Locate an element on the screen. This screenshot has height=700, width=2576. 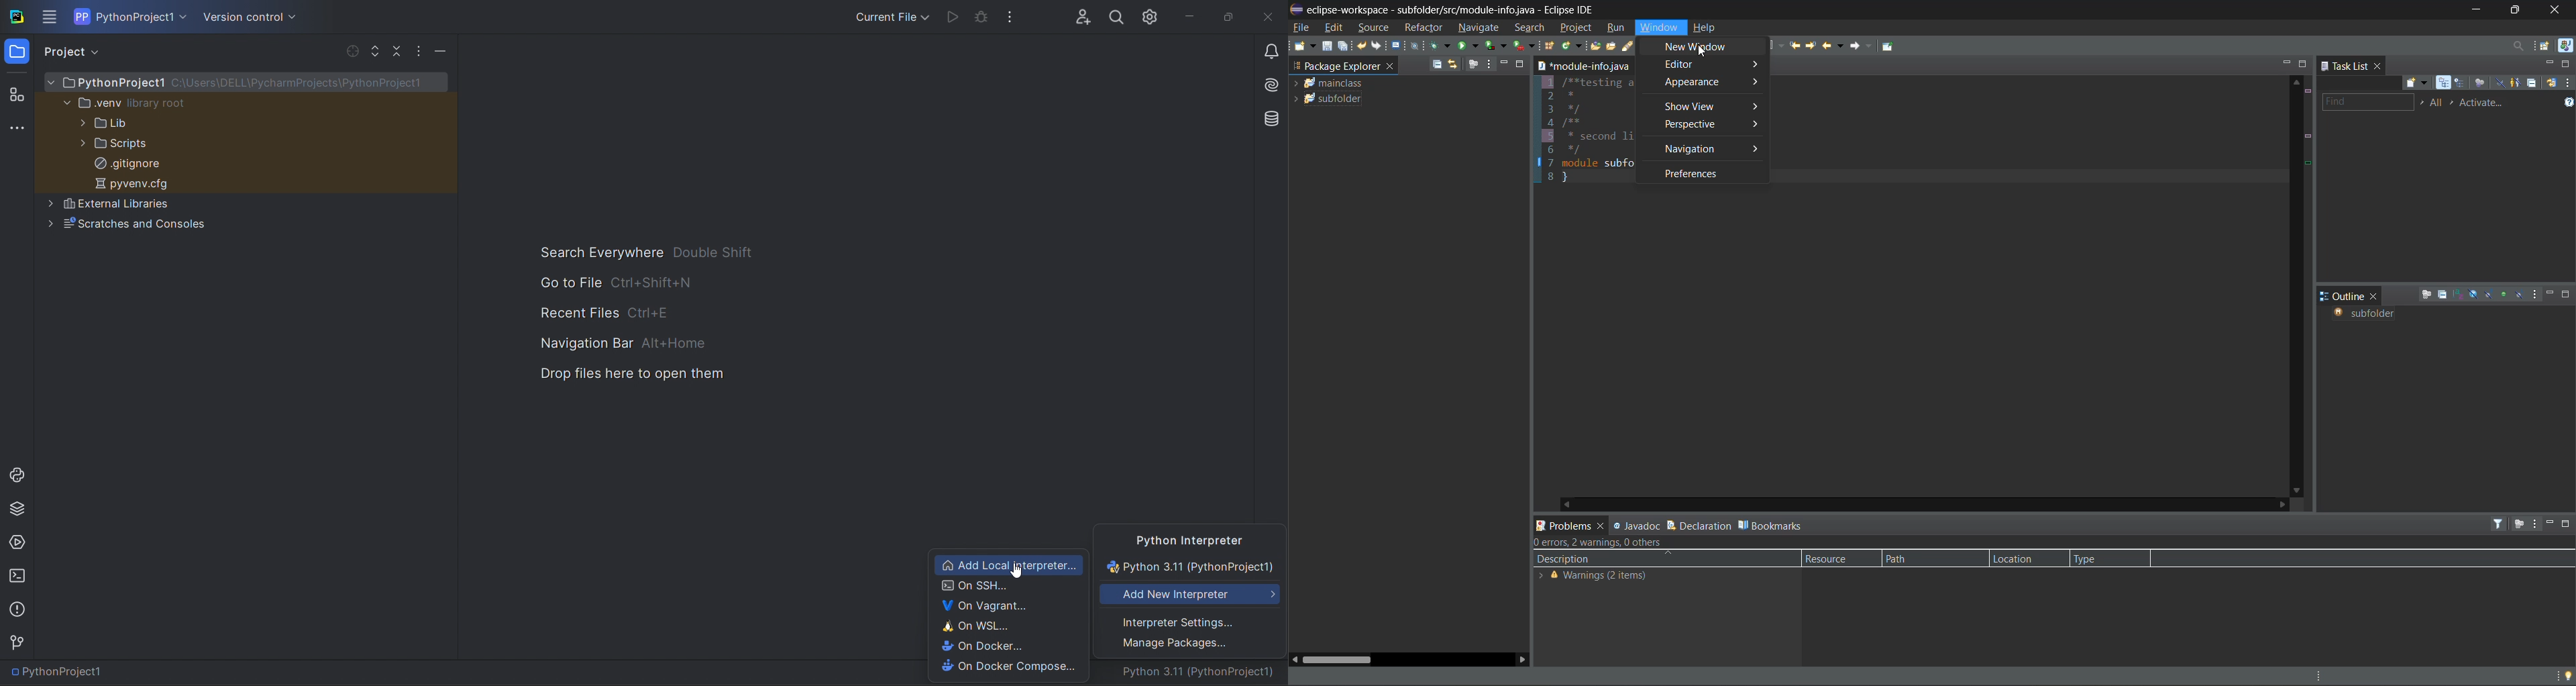
search is located at coordinates (1529, 27).